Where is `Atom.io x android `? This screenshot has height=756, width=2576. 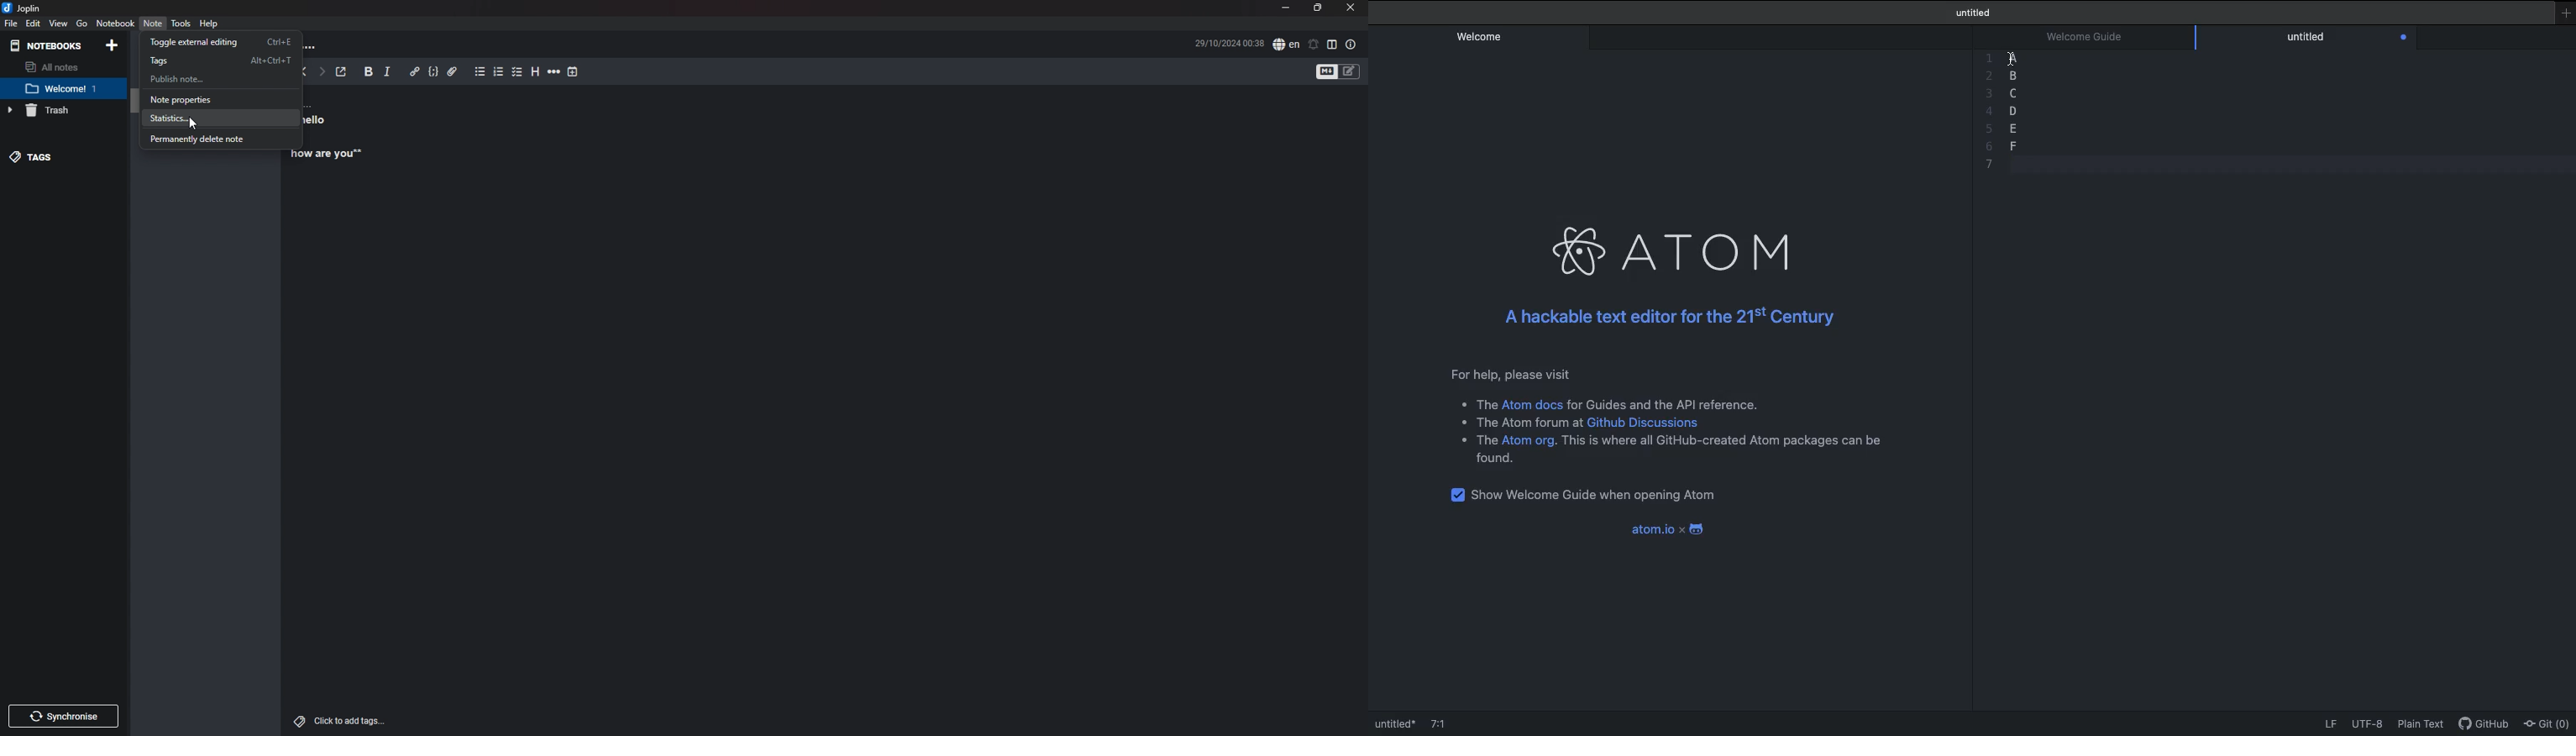
Atom.io x android  is located at coordinates (1666, 525).